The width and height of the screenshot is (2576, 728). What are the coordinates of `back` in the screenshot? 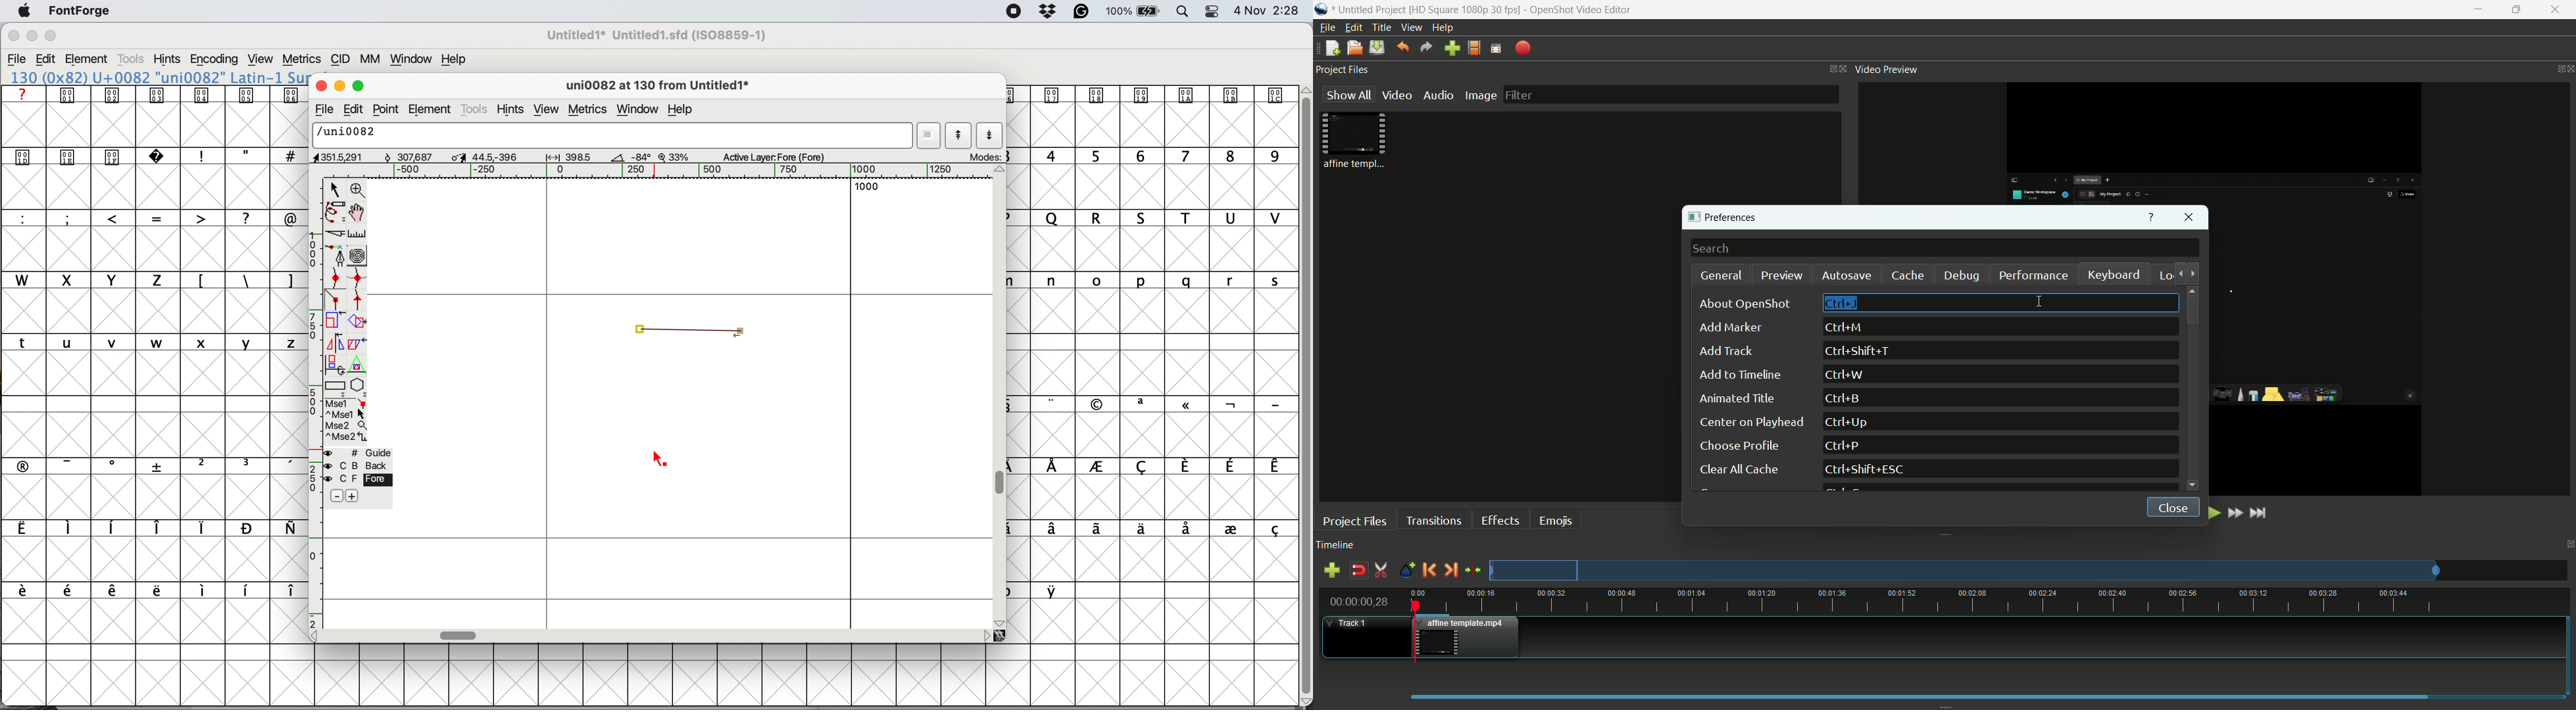 It's located at (359, 465).